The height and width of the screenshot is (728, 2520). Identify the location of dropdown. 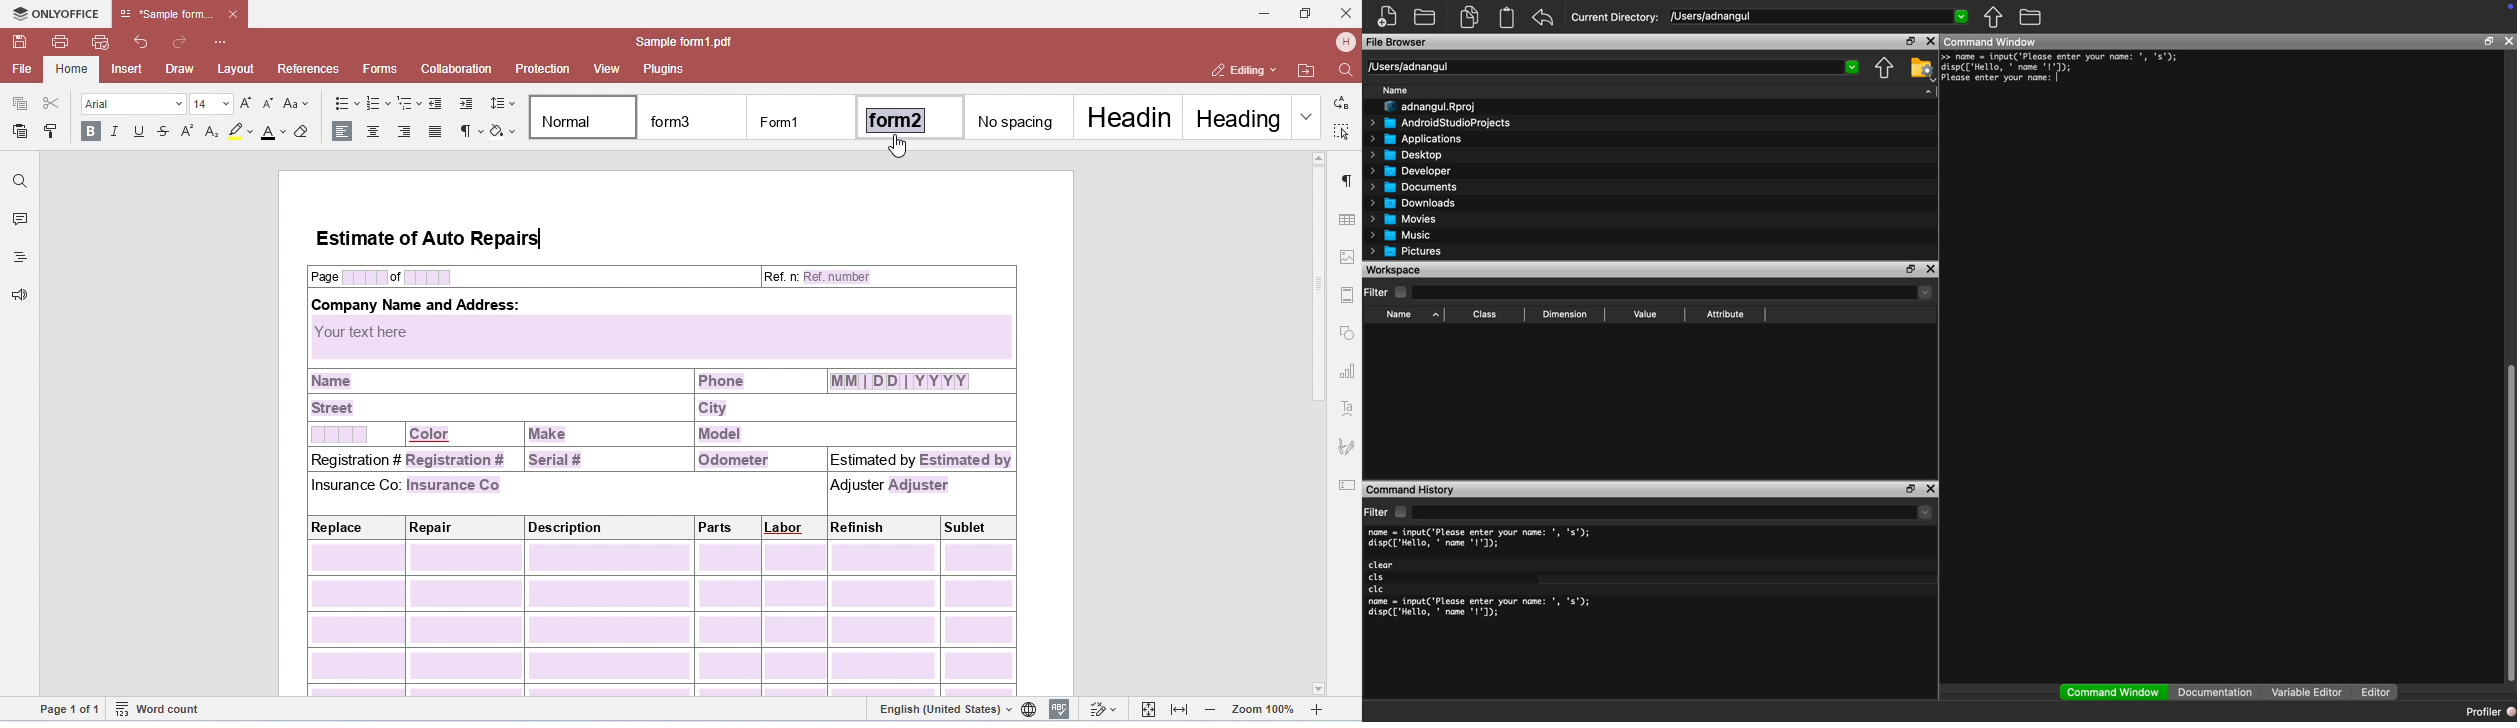
(1853, 67).